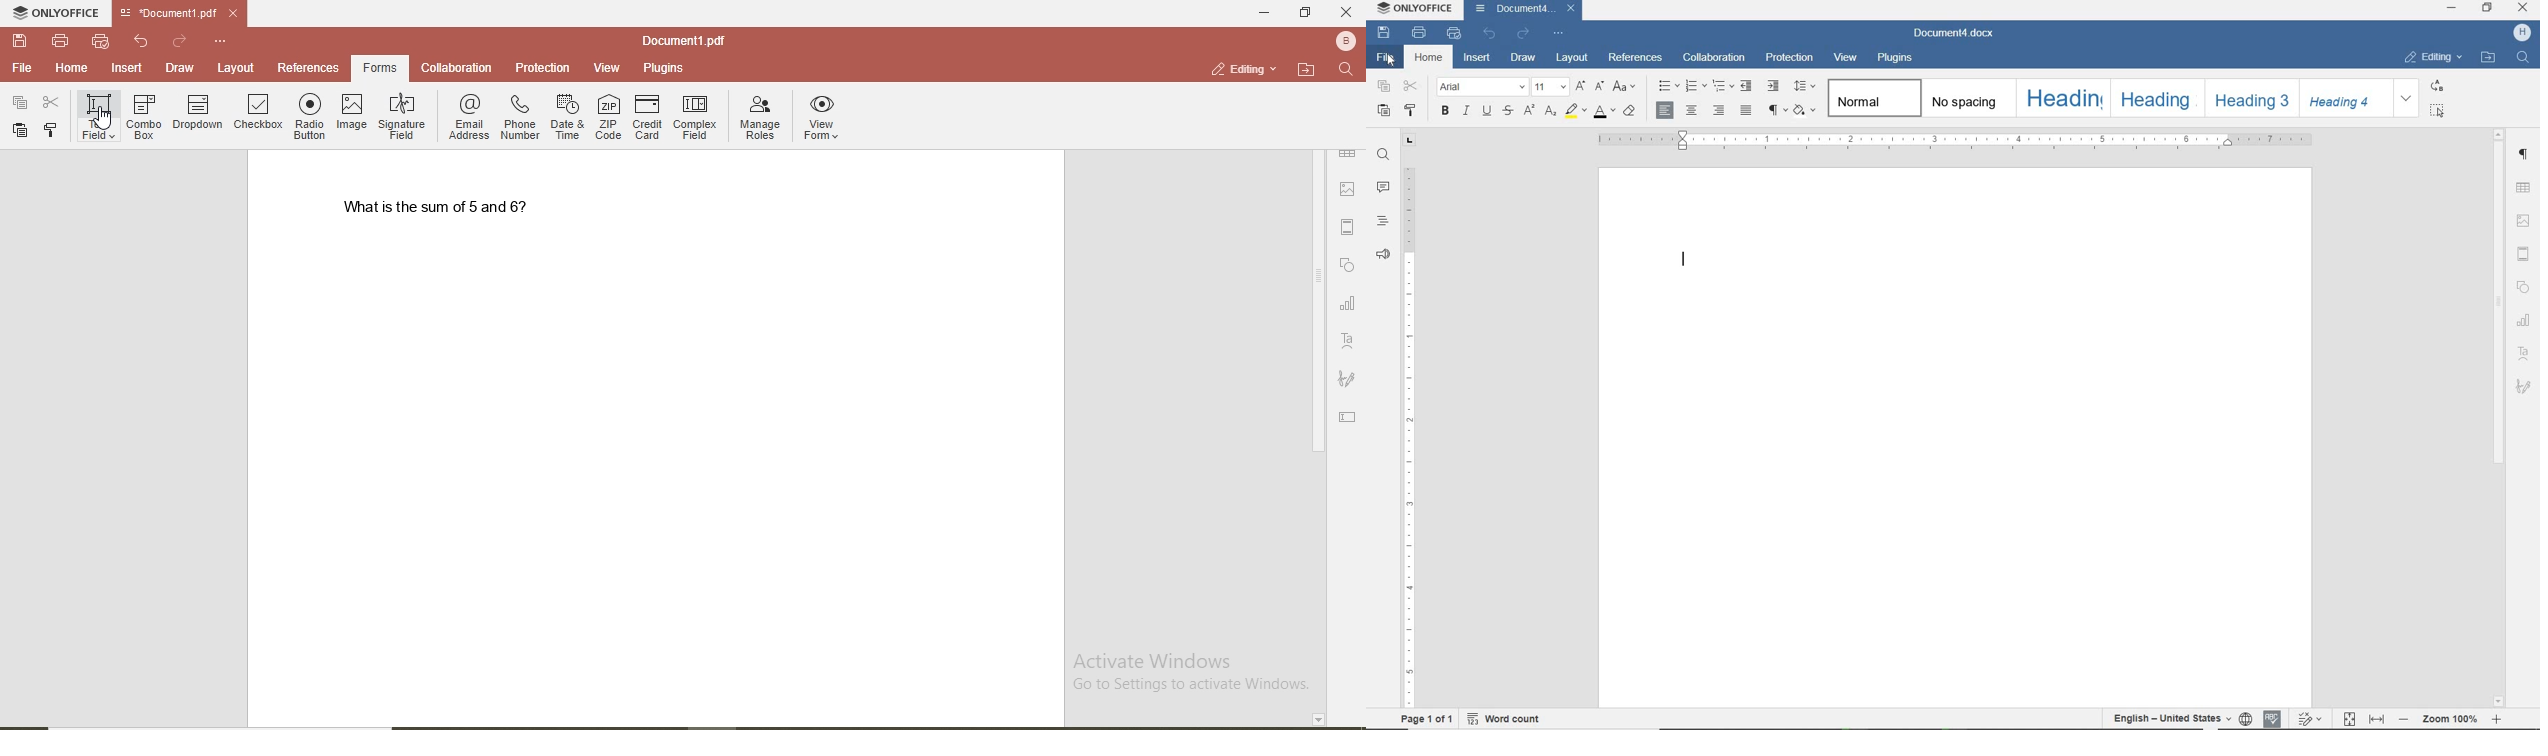  Describe the element at coordinates (2435, 57) in the screenshot. I see `EDITING` at that location.